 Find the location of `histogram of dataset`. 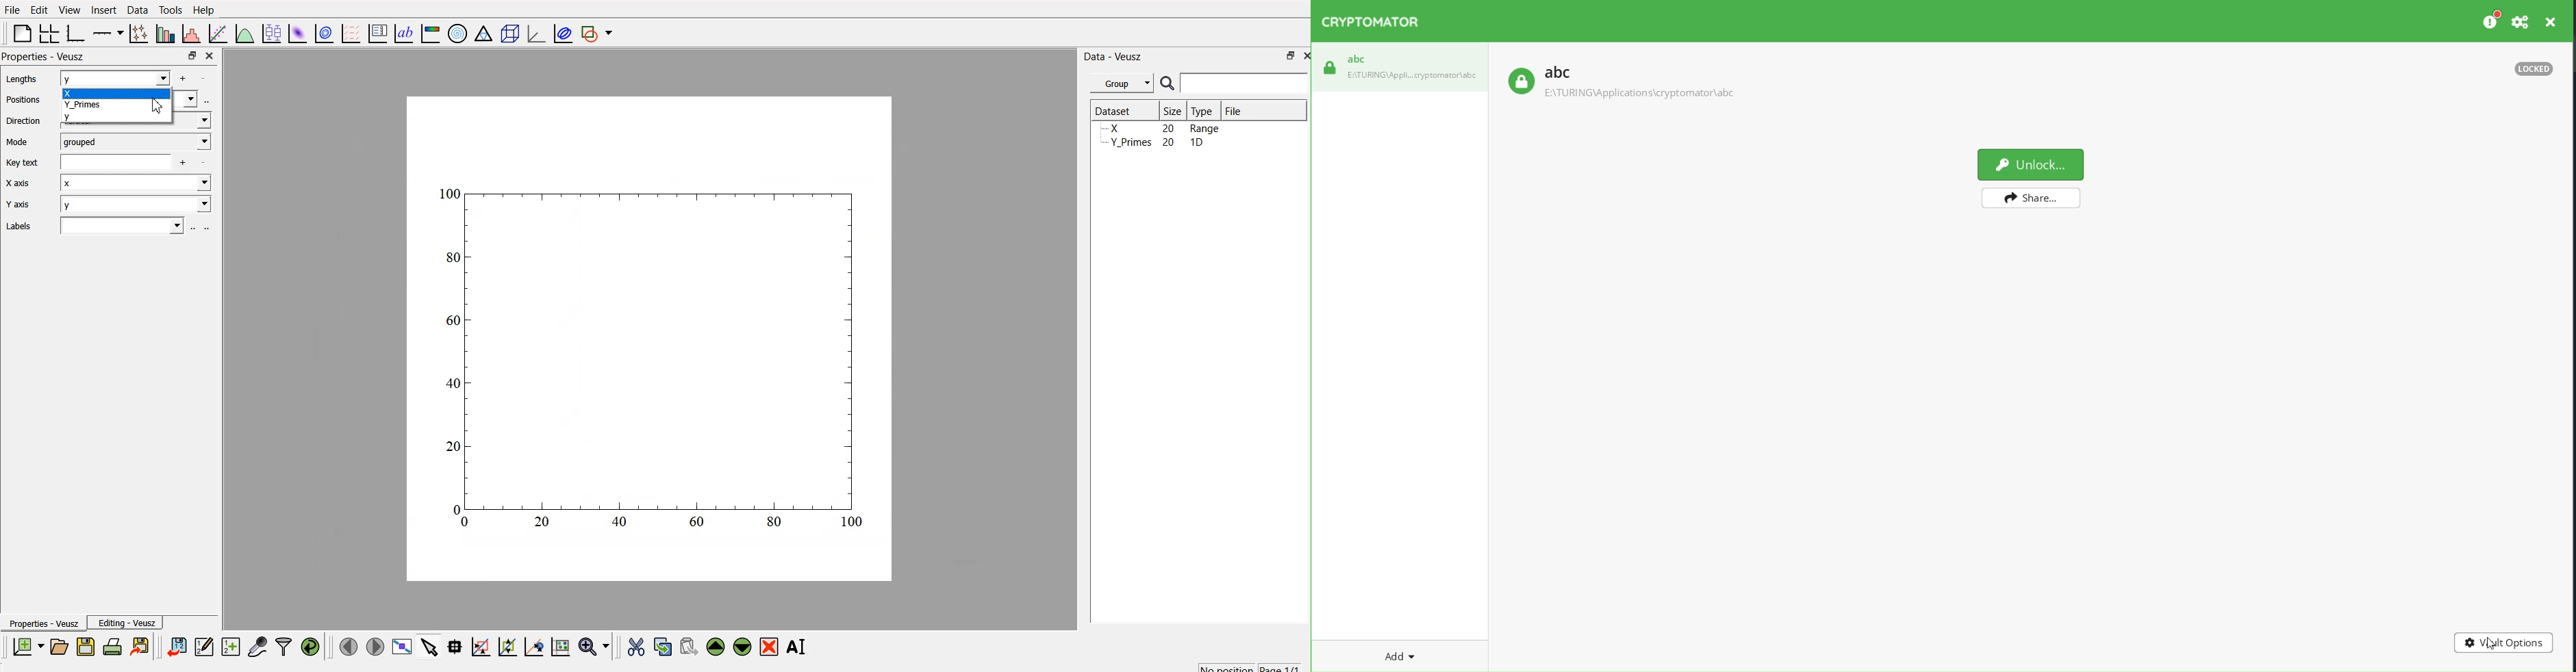

histogram of dataset is located at coordinates (190, 34).